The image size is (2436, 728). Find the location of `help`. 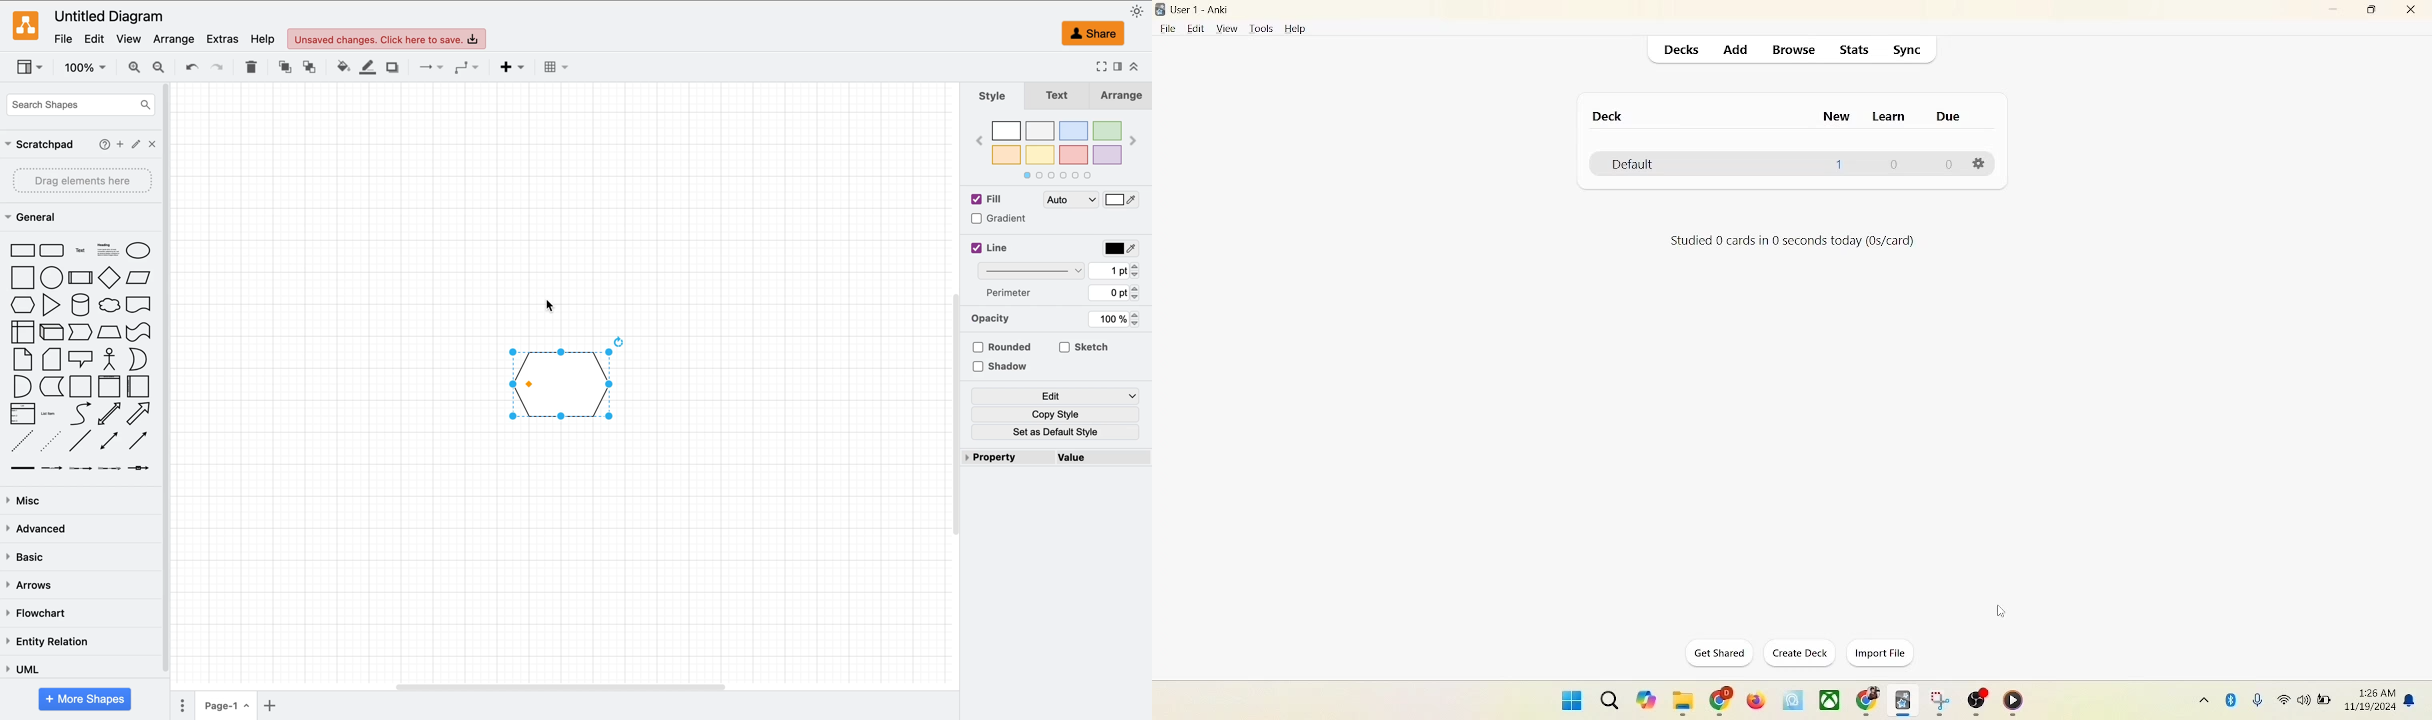

help is located at coordinates (262, 38).